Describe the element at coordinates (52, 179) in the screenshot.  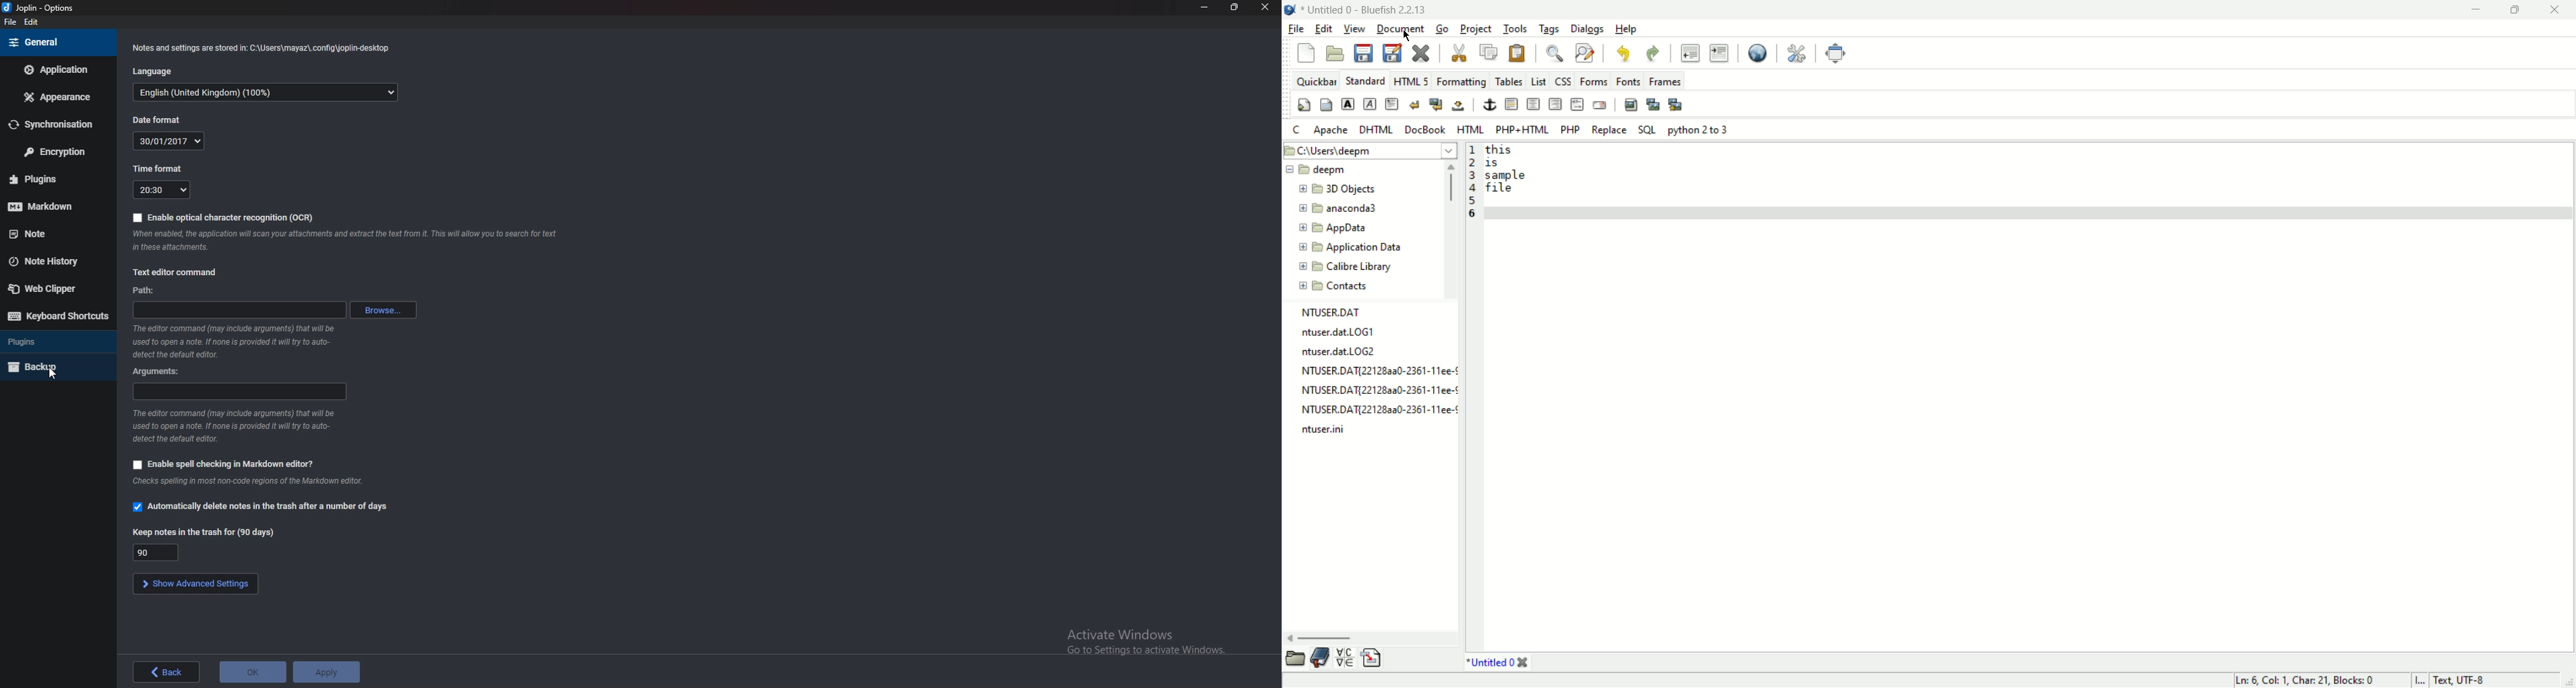
I see `Plugins` at that location.